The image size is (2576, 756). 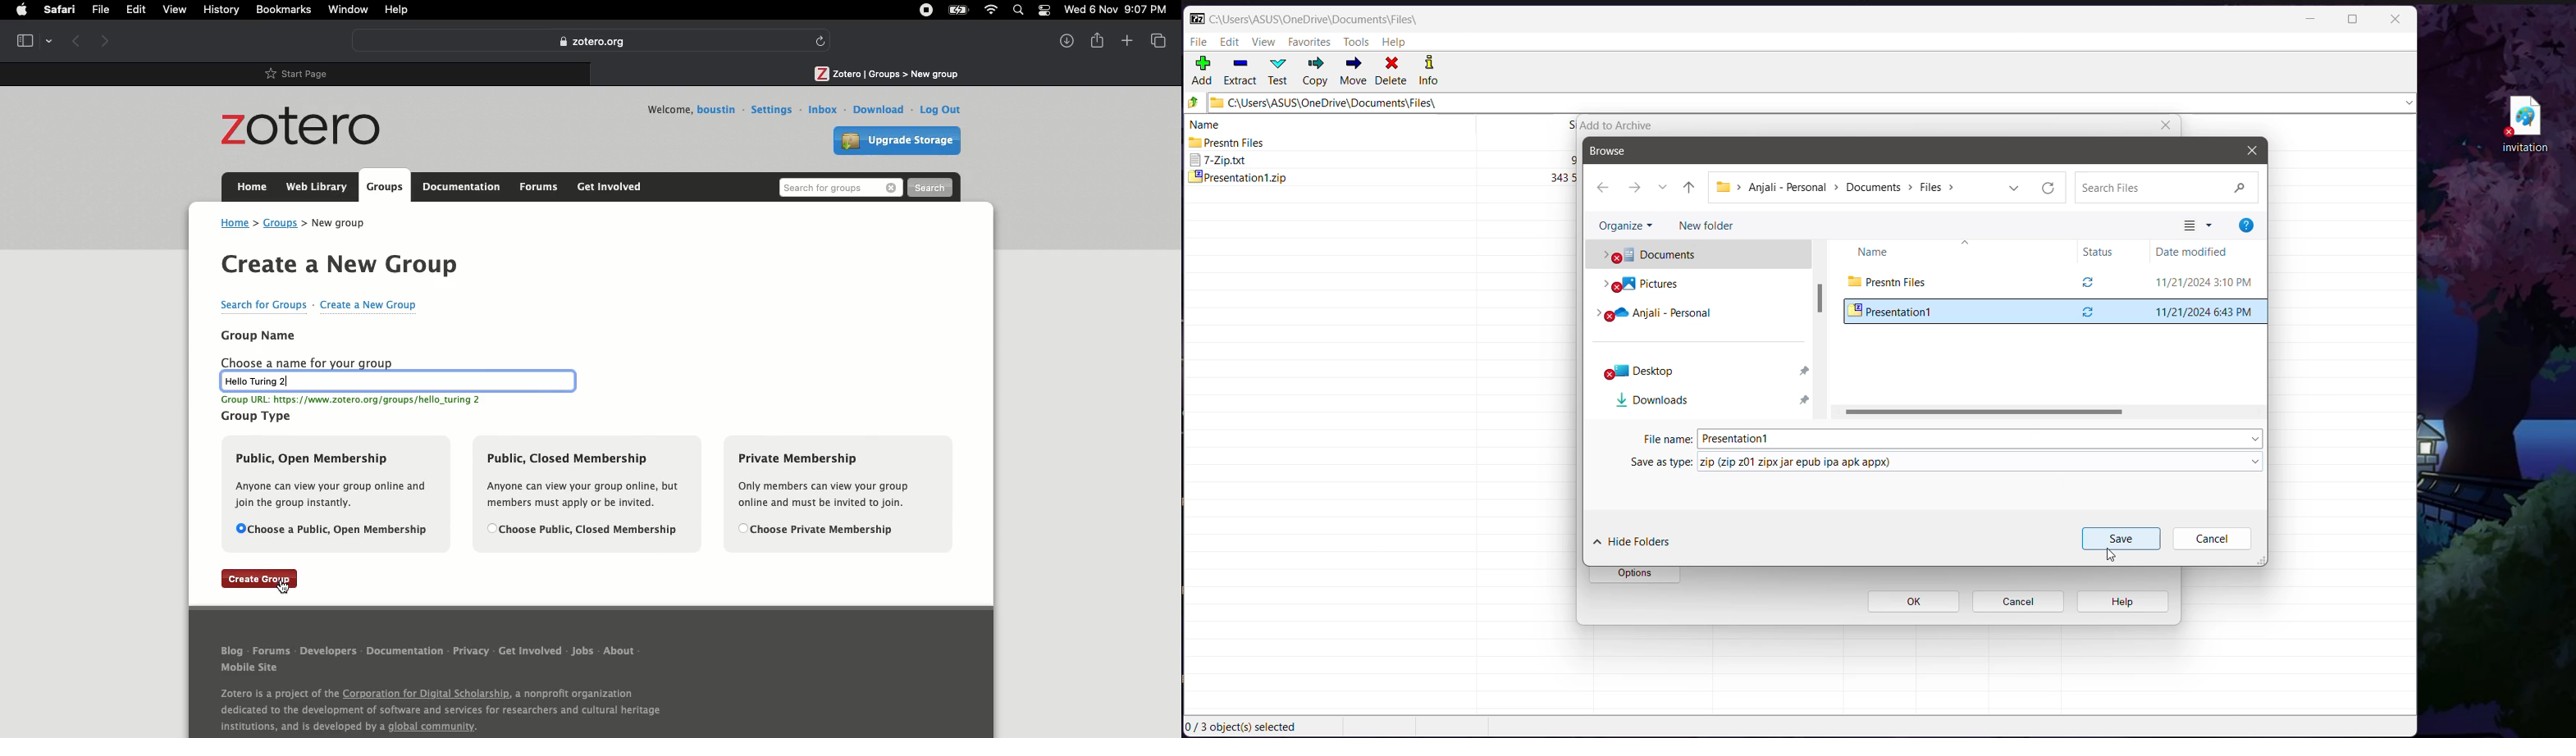 I want to click on Window, so click(x=348, y=9).